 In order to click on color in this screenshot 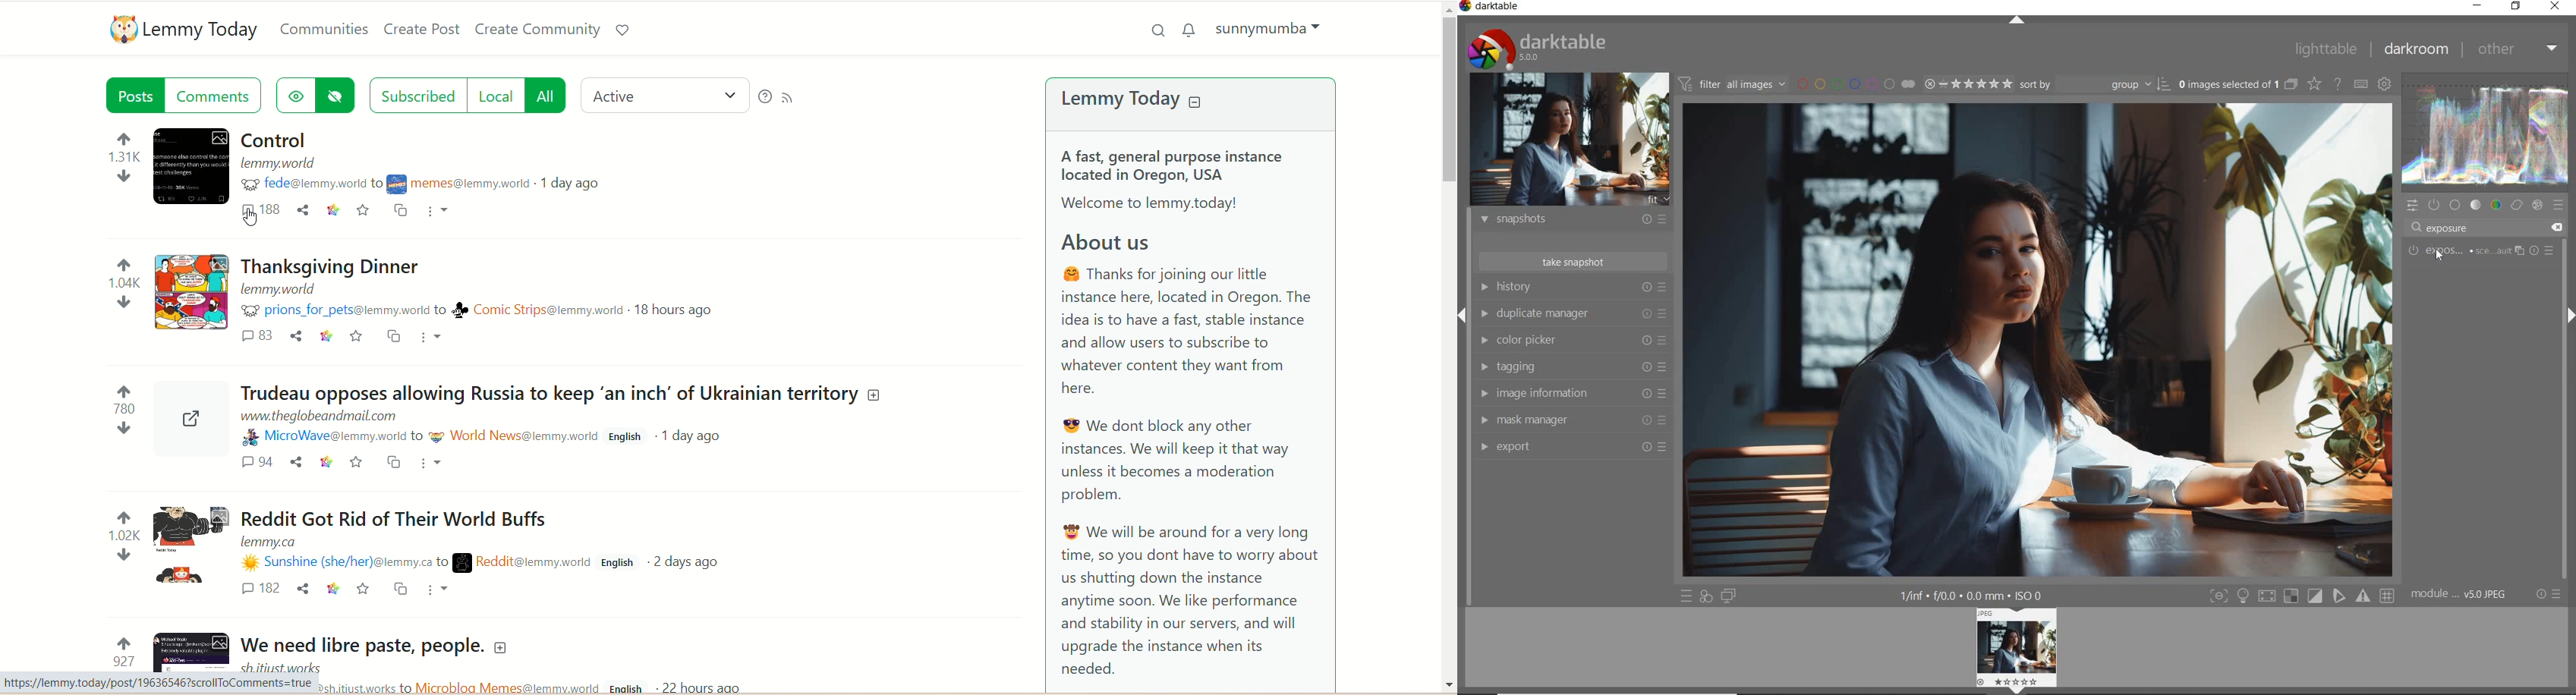, I will do `click(2497, 205)`.